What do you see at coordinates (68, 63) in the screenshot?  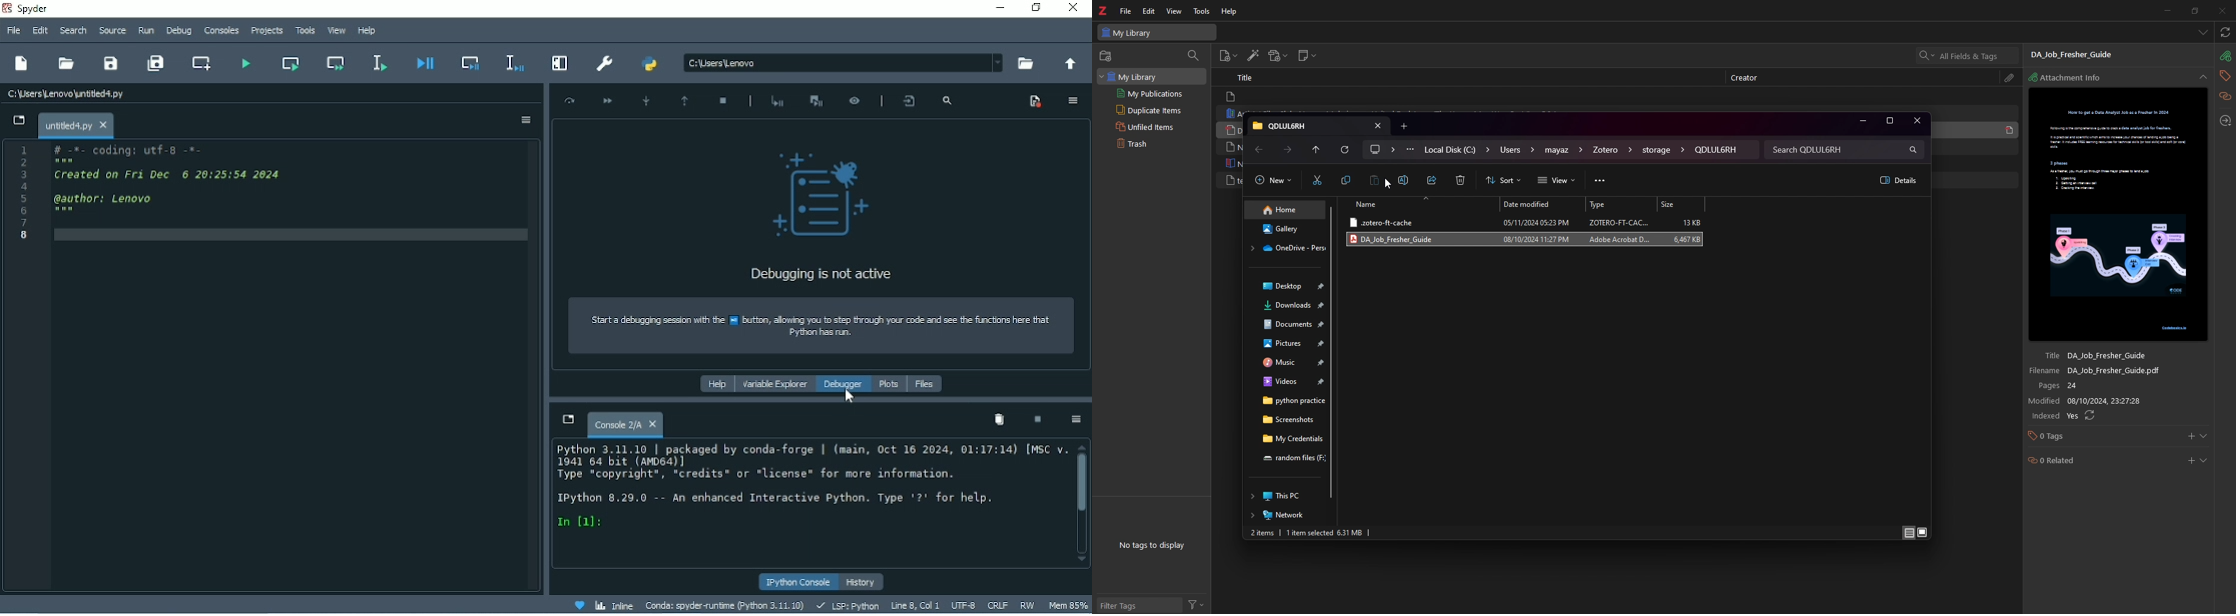 I see `Open file` at bounding box center [68, 63].